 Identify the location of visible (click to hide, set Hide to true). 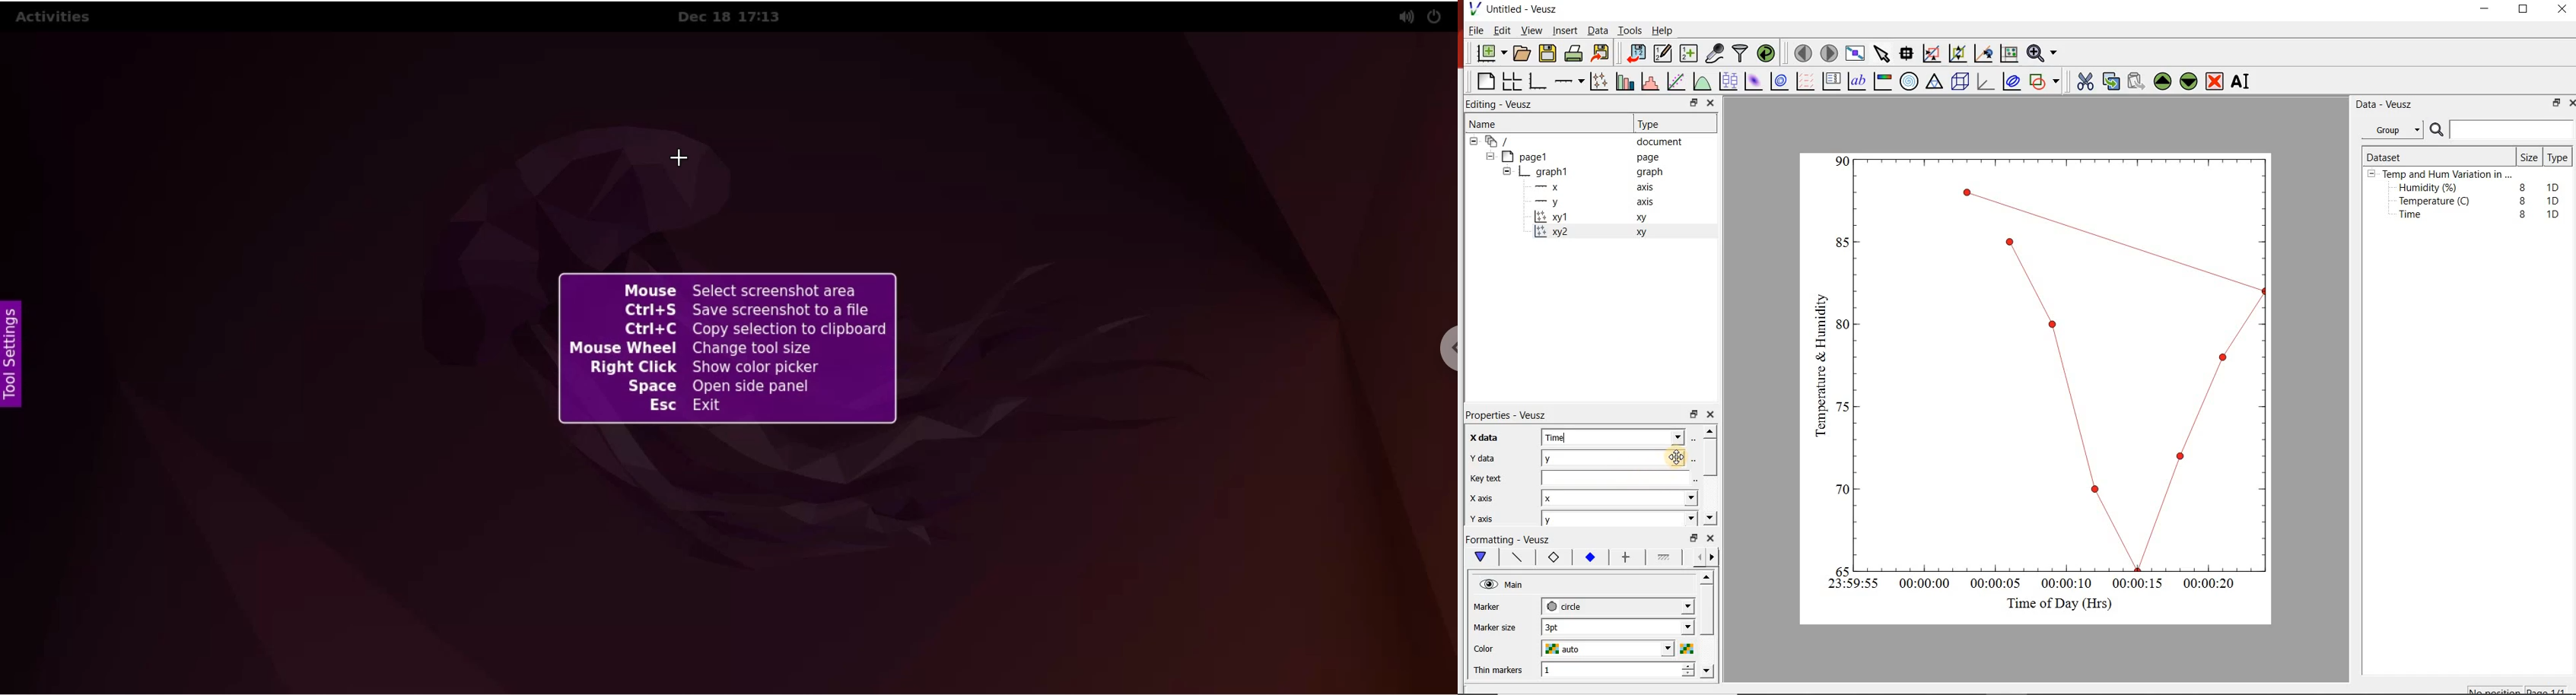
(1487, 585).